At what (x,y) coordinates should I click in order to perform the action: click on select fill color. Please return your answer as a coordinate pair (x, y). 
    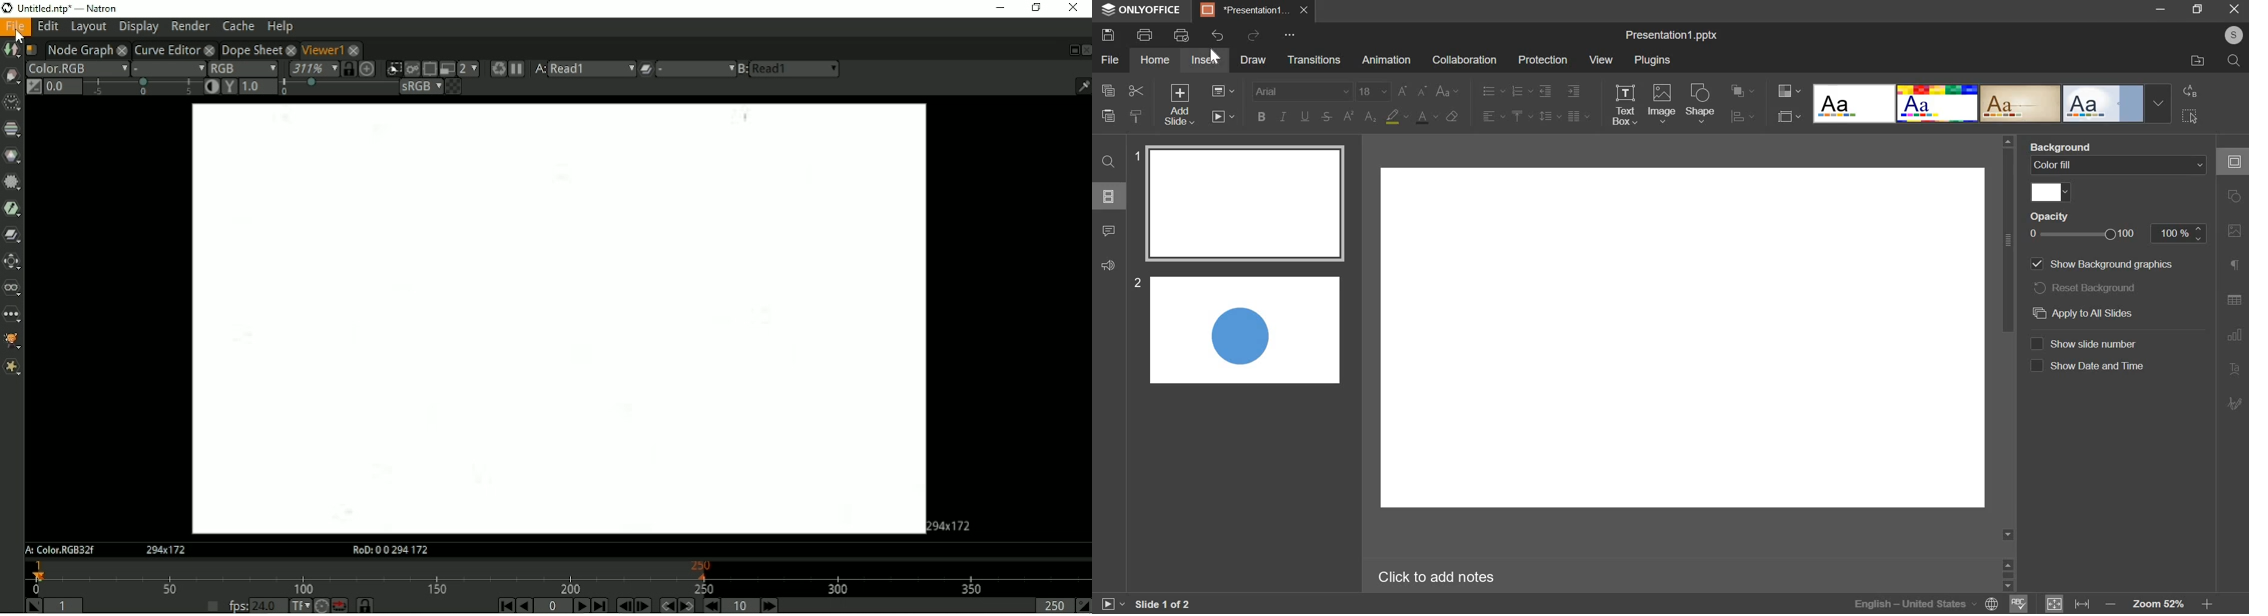
    Looking at the image, I should click on (2052, 192).